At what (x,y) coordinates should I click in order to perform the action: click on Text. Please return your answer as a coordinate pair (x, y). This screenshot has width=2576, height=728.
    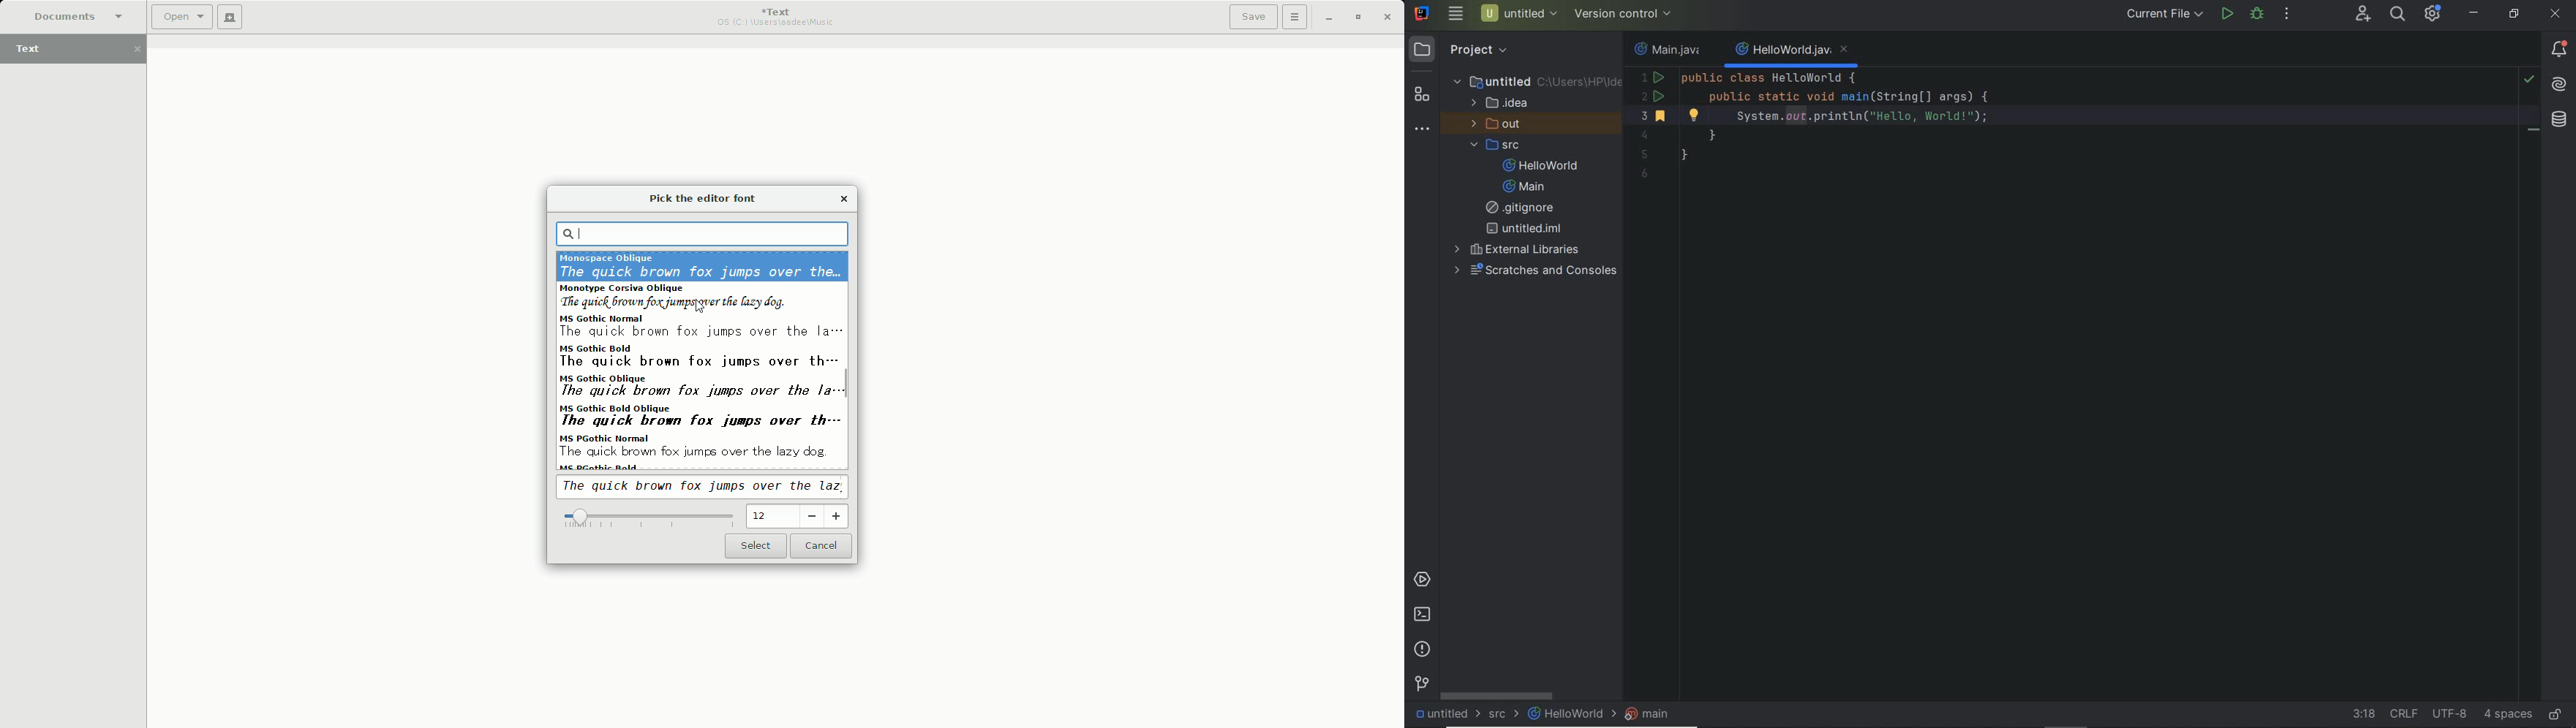
    Looking at the image, I should click on (79, 50).